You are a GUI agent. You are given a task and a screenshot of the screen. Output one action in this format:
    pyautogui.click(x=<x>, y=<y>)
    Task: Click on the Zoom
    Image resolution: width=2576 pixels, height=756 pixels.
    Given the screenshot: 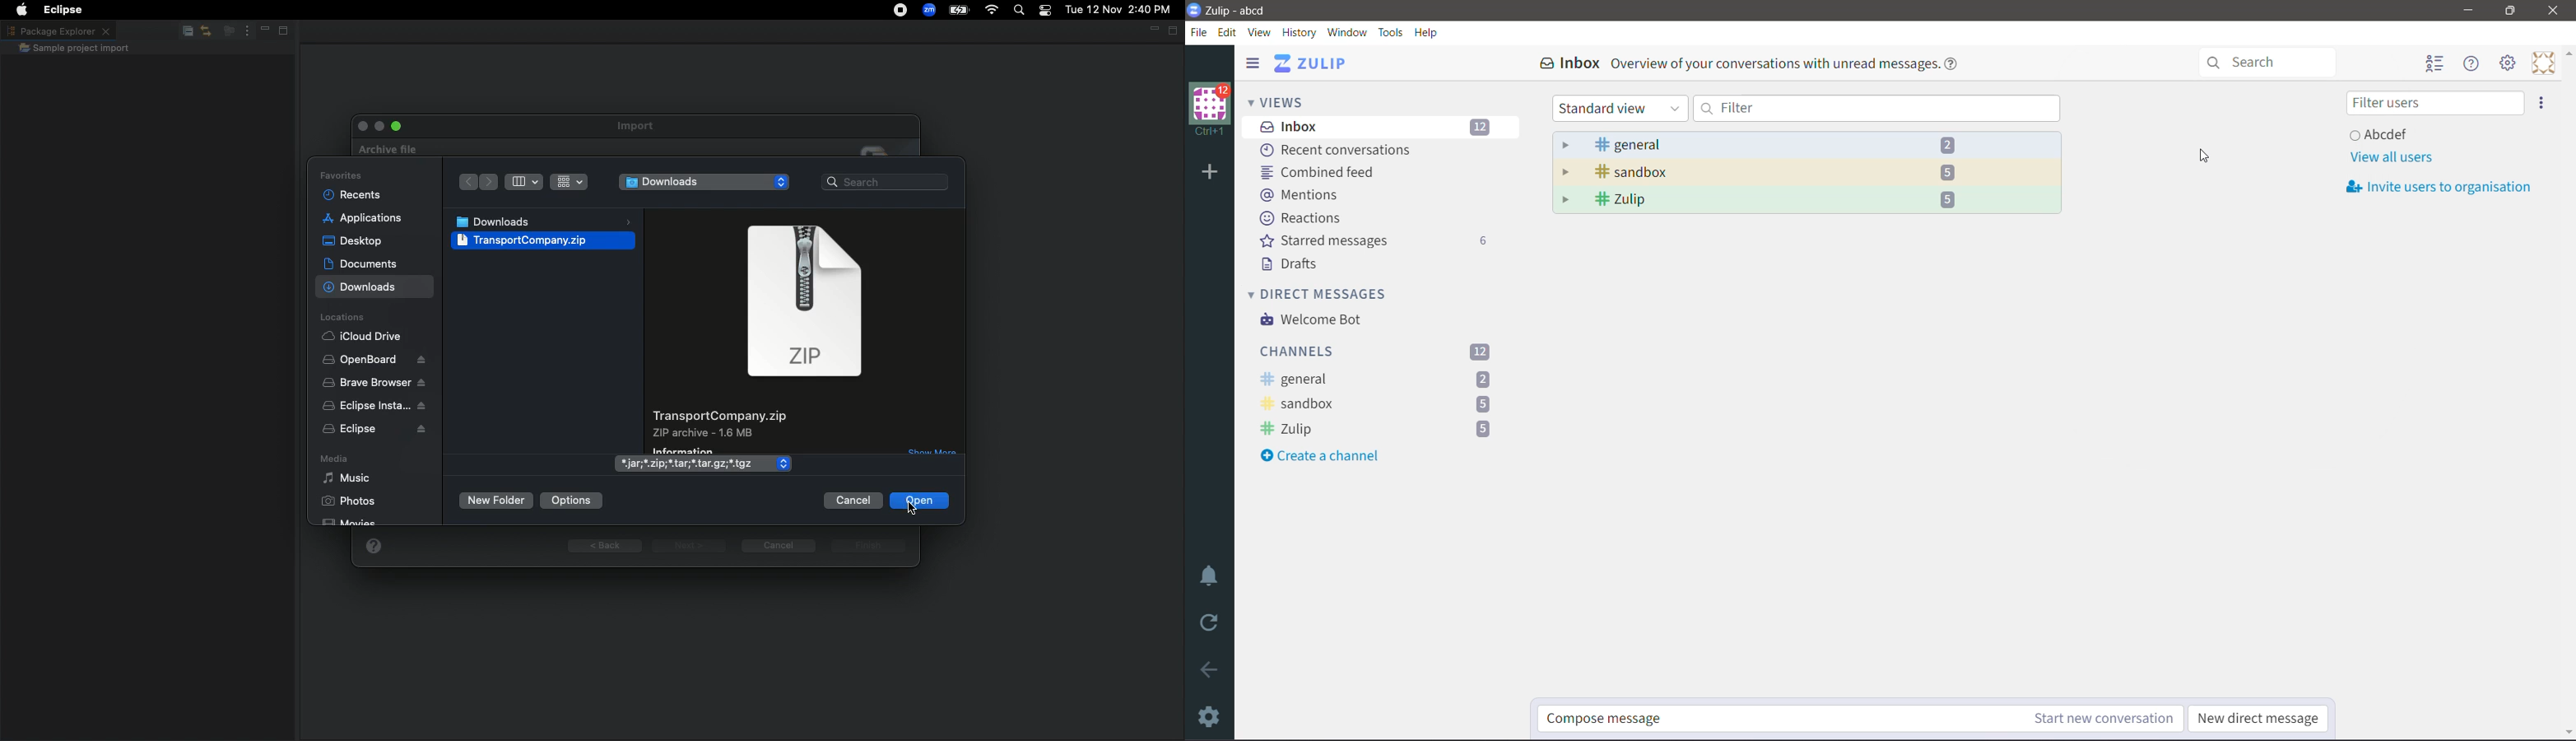 What is the action you would take?
    pyautogui.click(x=928, y=10)
    